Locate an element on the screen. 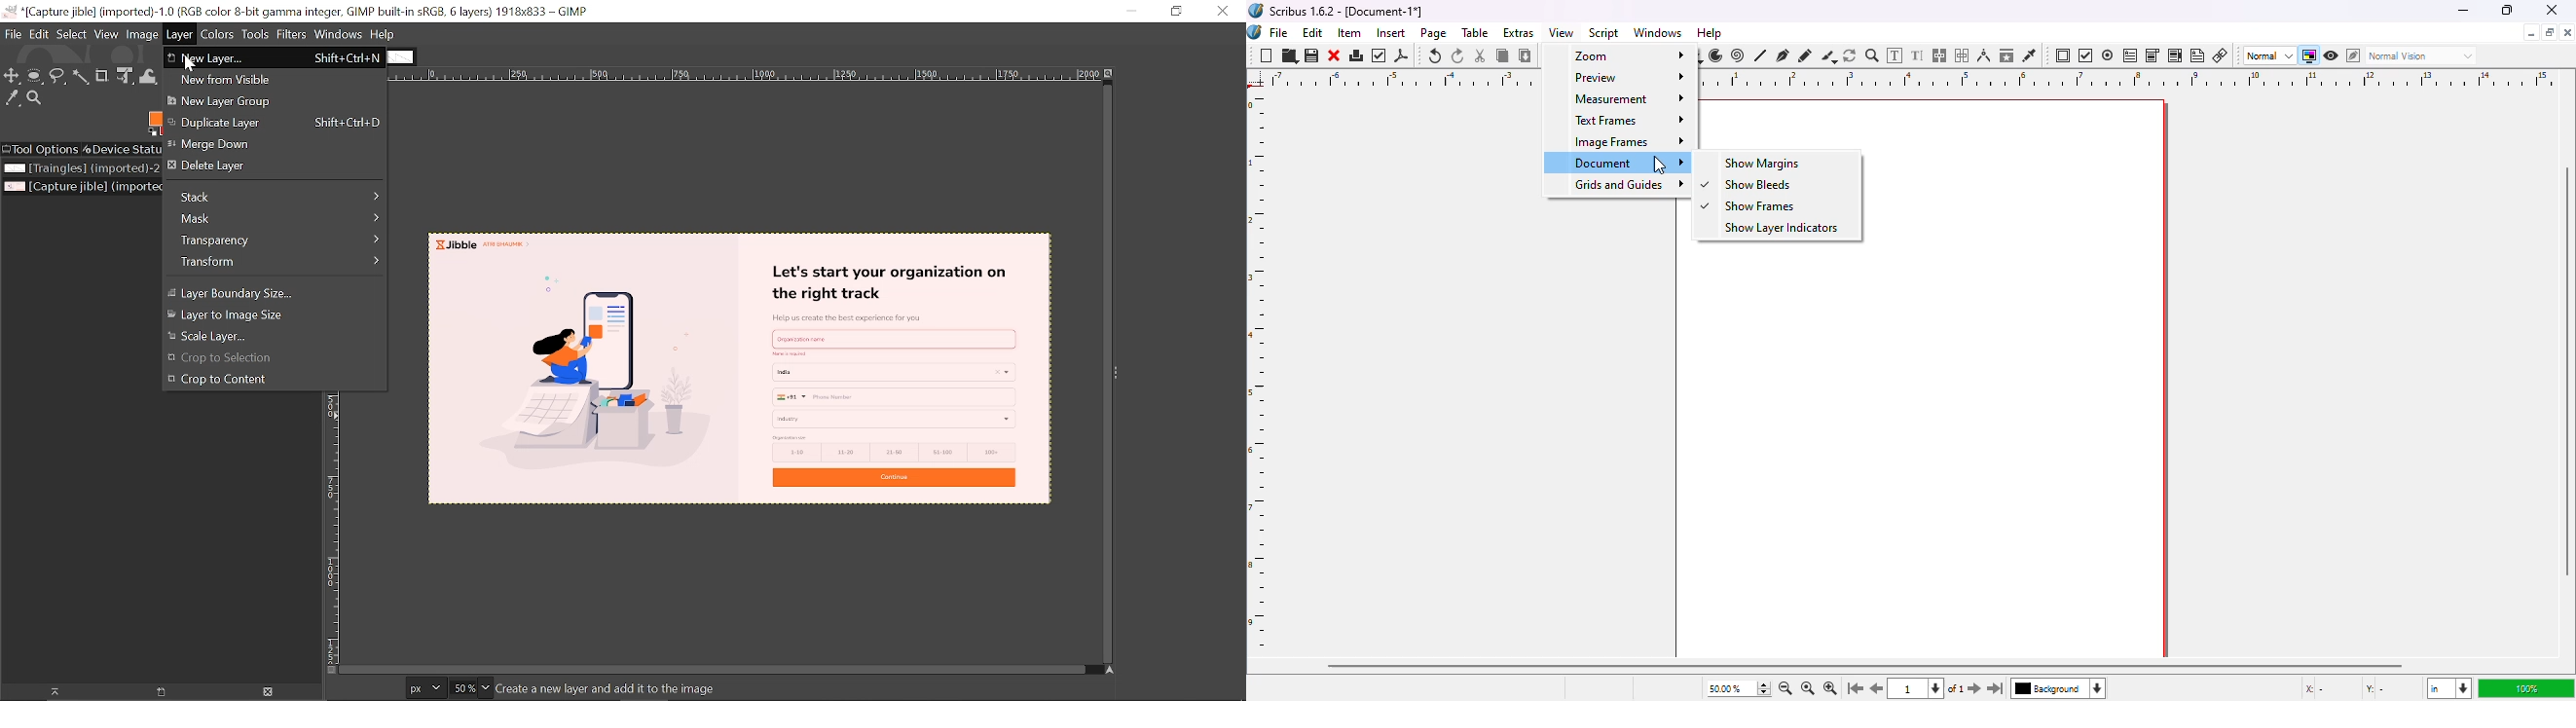 This screenshot has height=728, width=2576. Toggle quick mask on/off is located at coordinates (330, 672).